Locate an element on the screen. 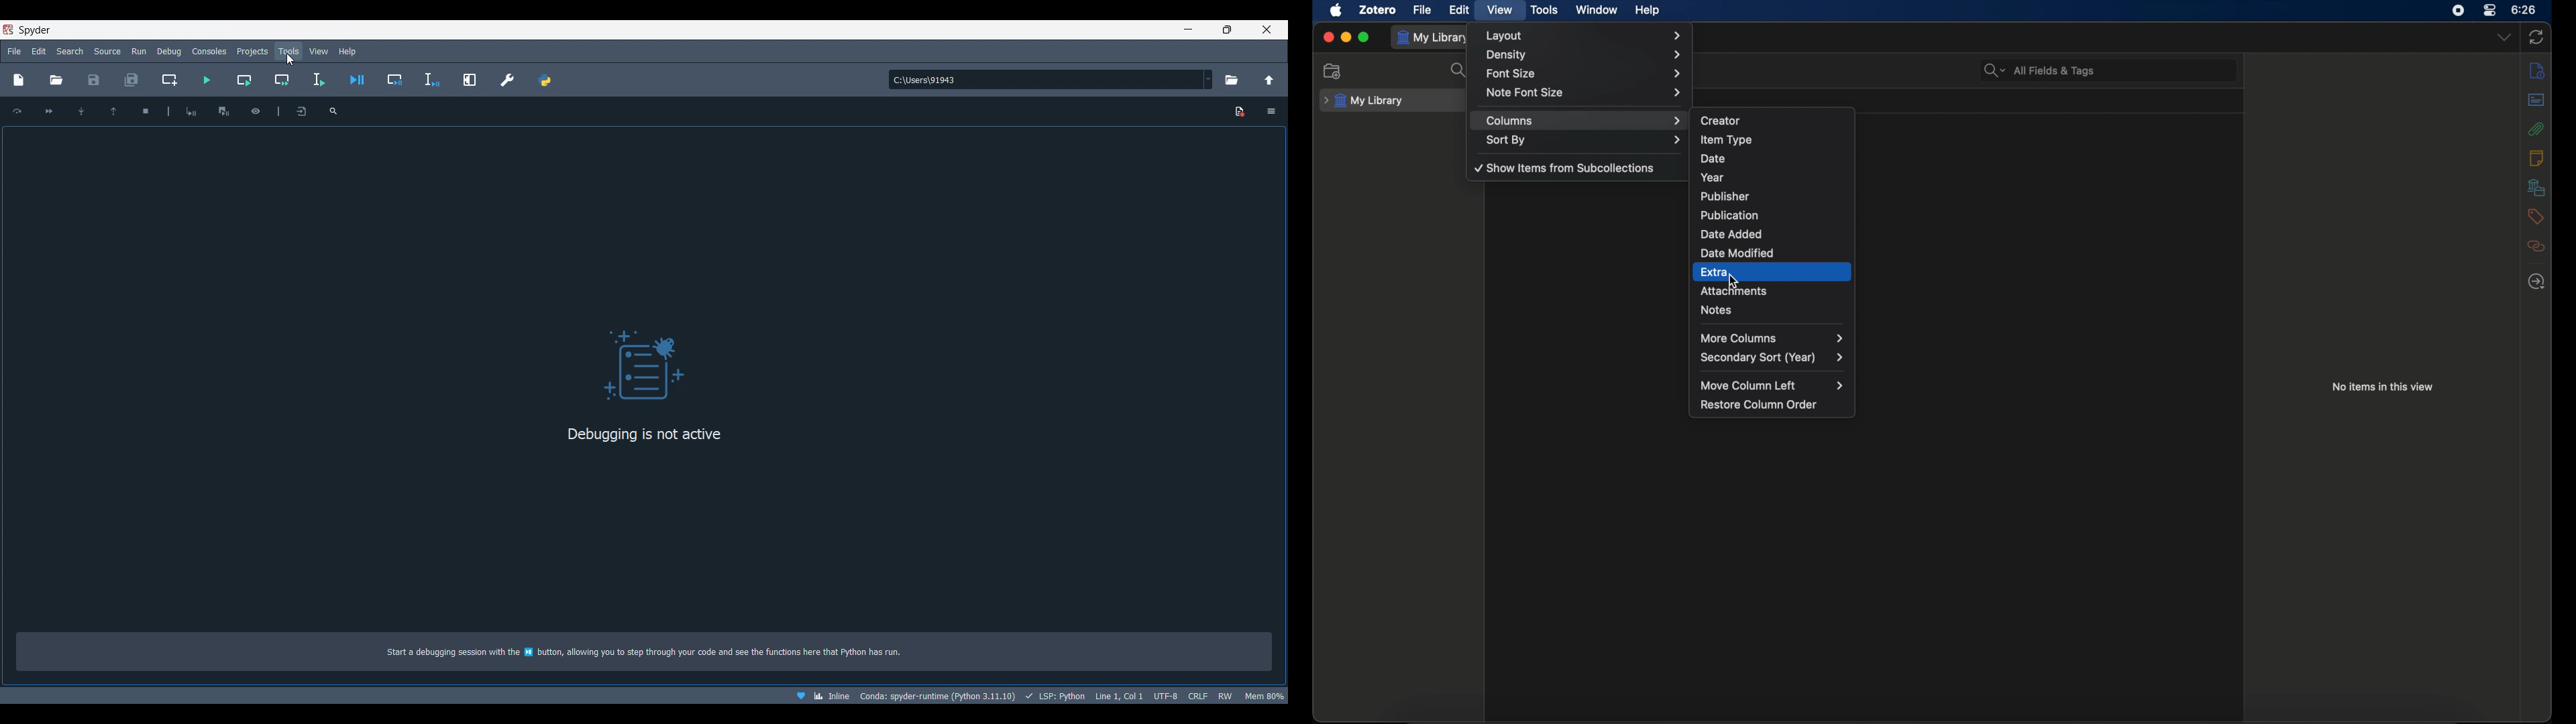 This screenshot has width=2576, height=728. time is located at coordinates (2524, 9).